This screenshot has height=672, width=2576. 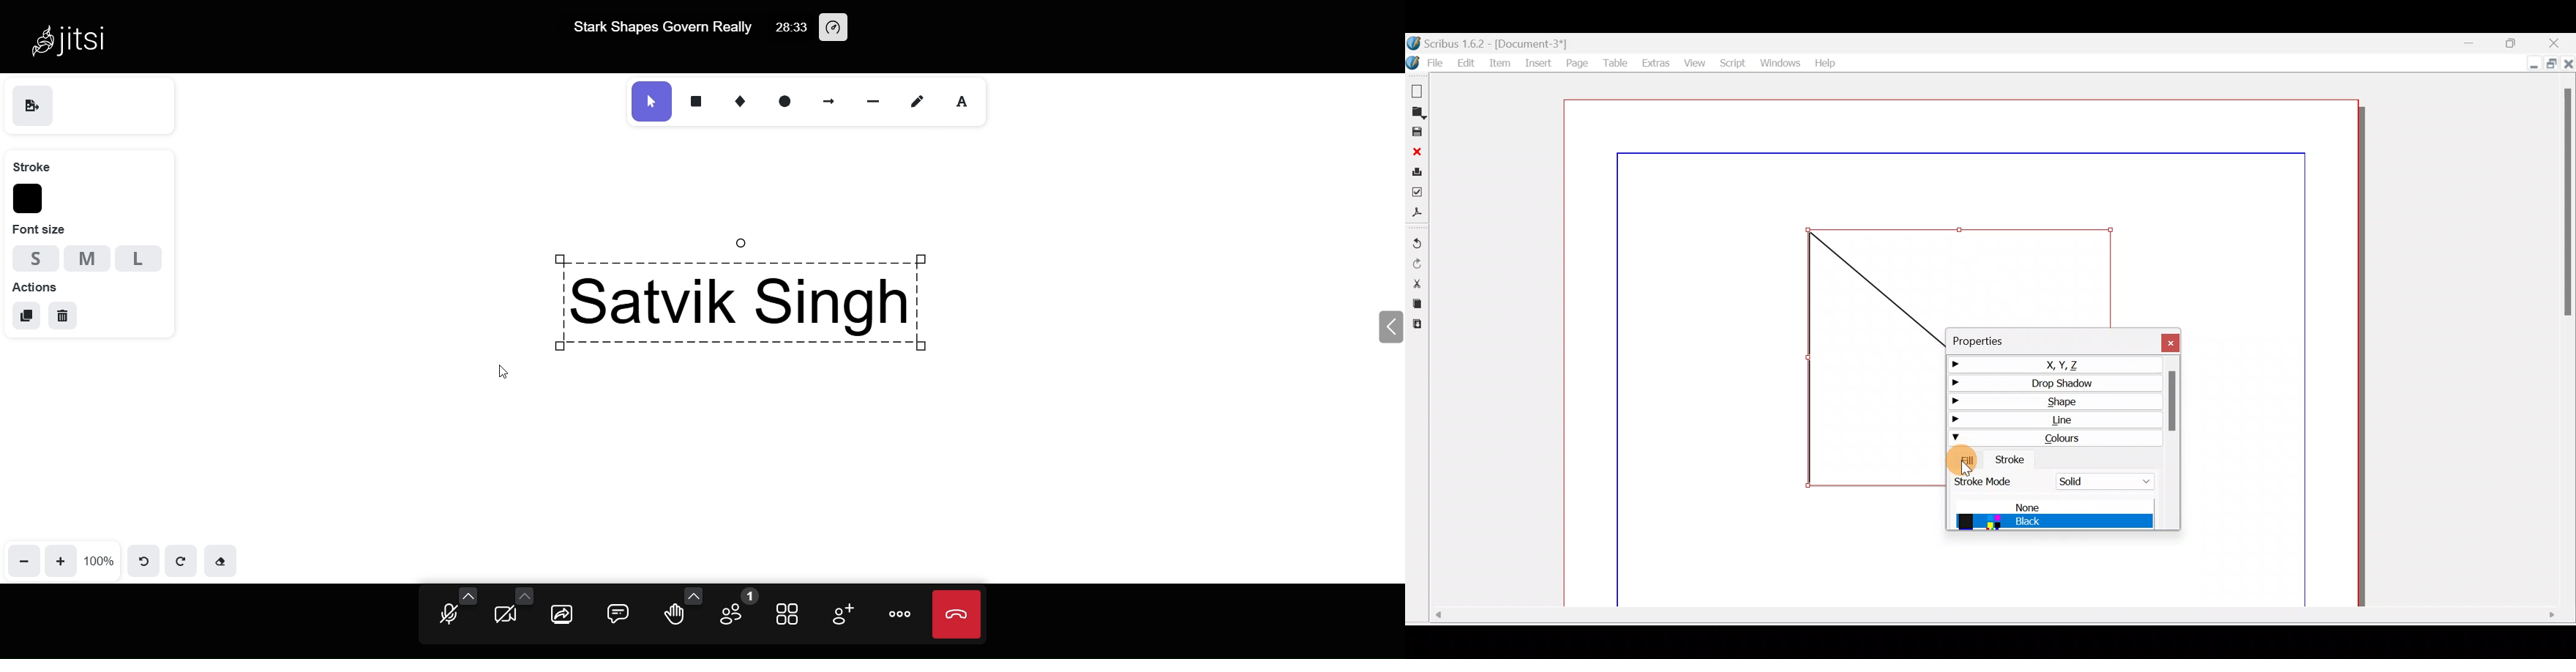 What do you see at coordinates (144, 258) in the screenshot?
I see `Large` at bounding box center [144, 258].